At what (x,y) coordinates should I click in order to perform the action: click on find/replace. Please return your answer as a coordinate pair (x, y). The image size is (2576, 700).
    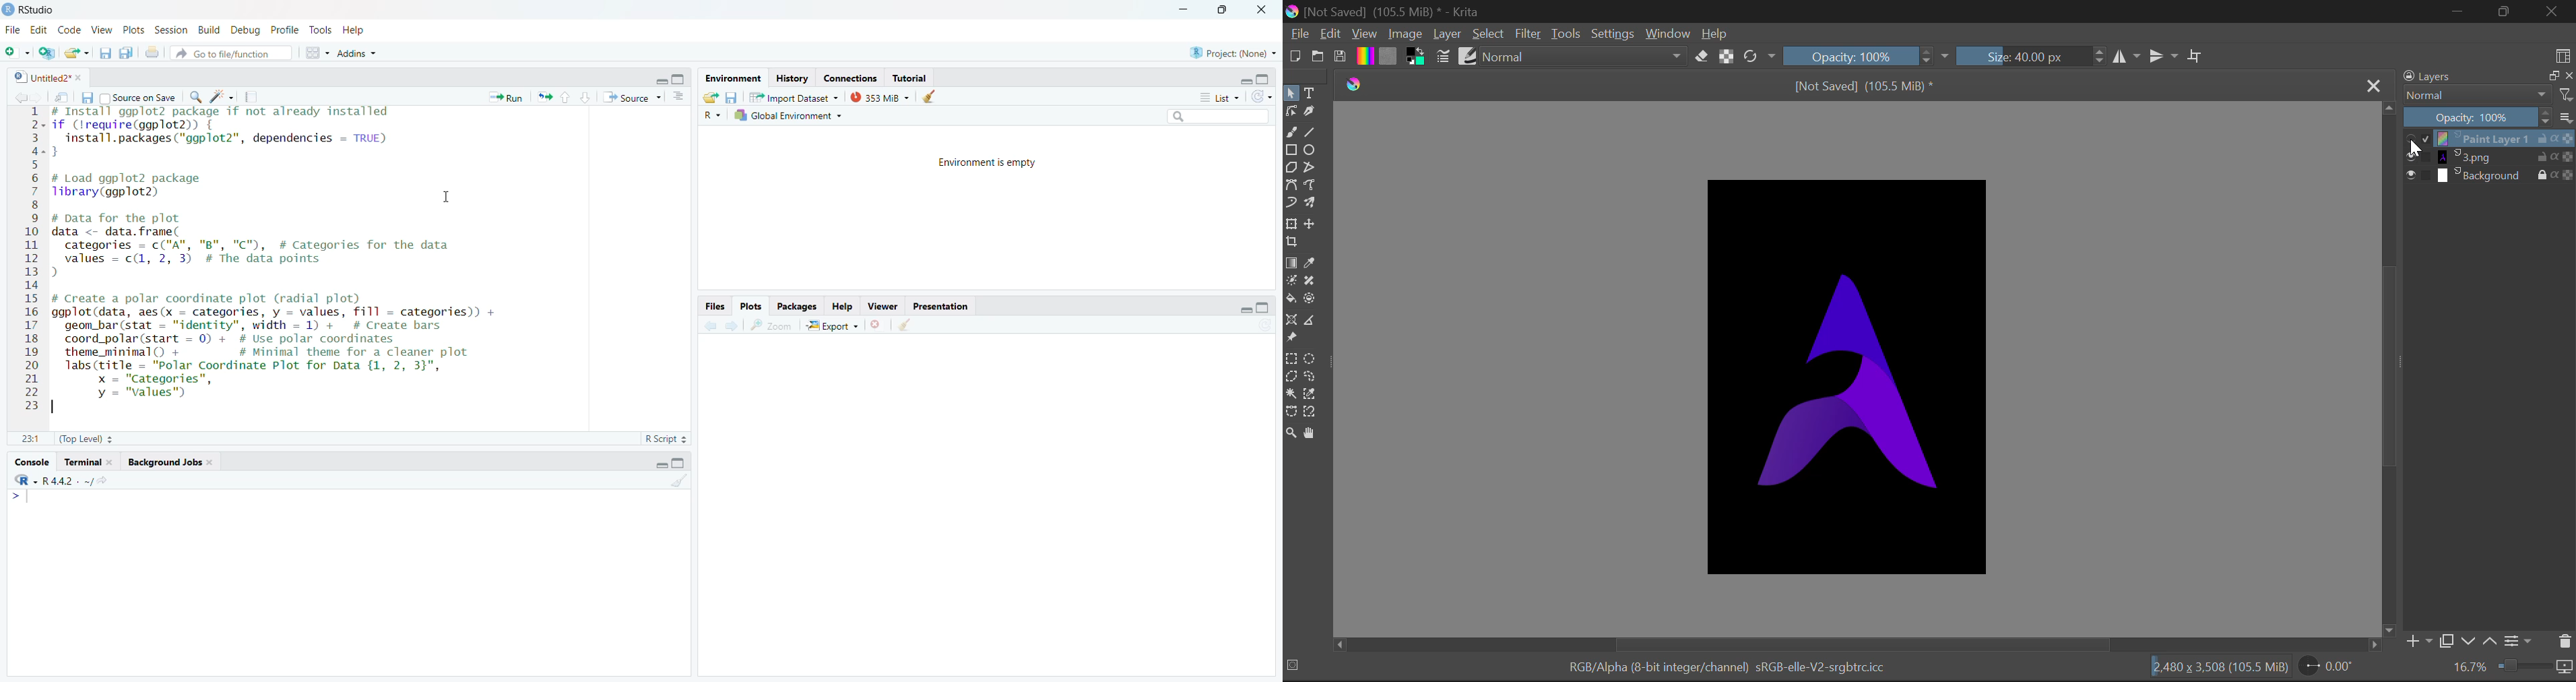
    Looking at the image, I should click on (195, 96).